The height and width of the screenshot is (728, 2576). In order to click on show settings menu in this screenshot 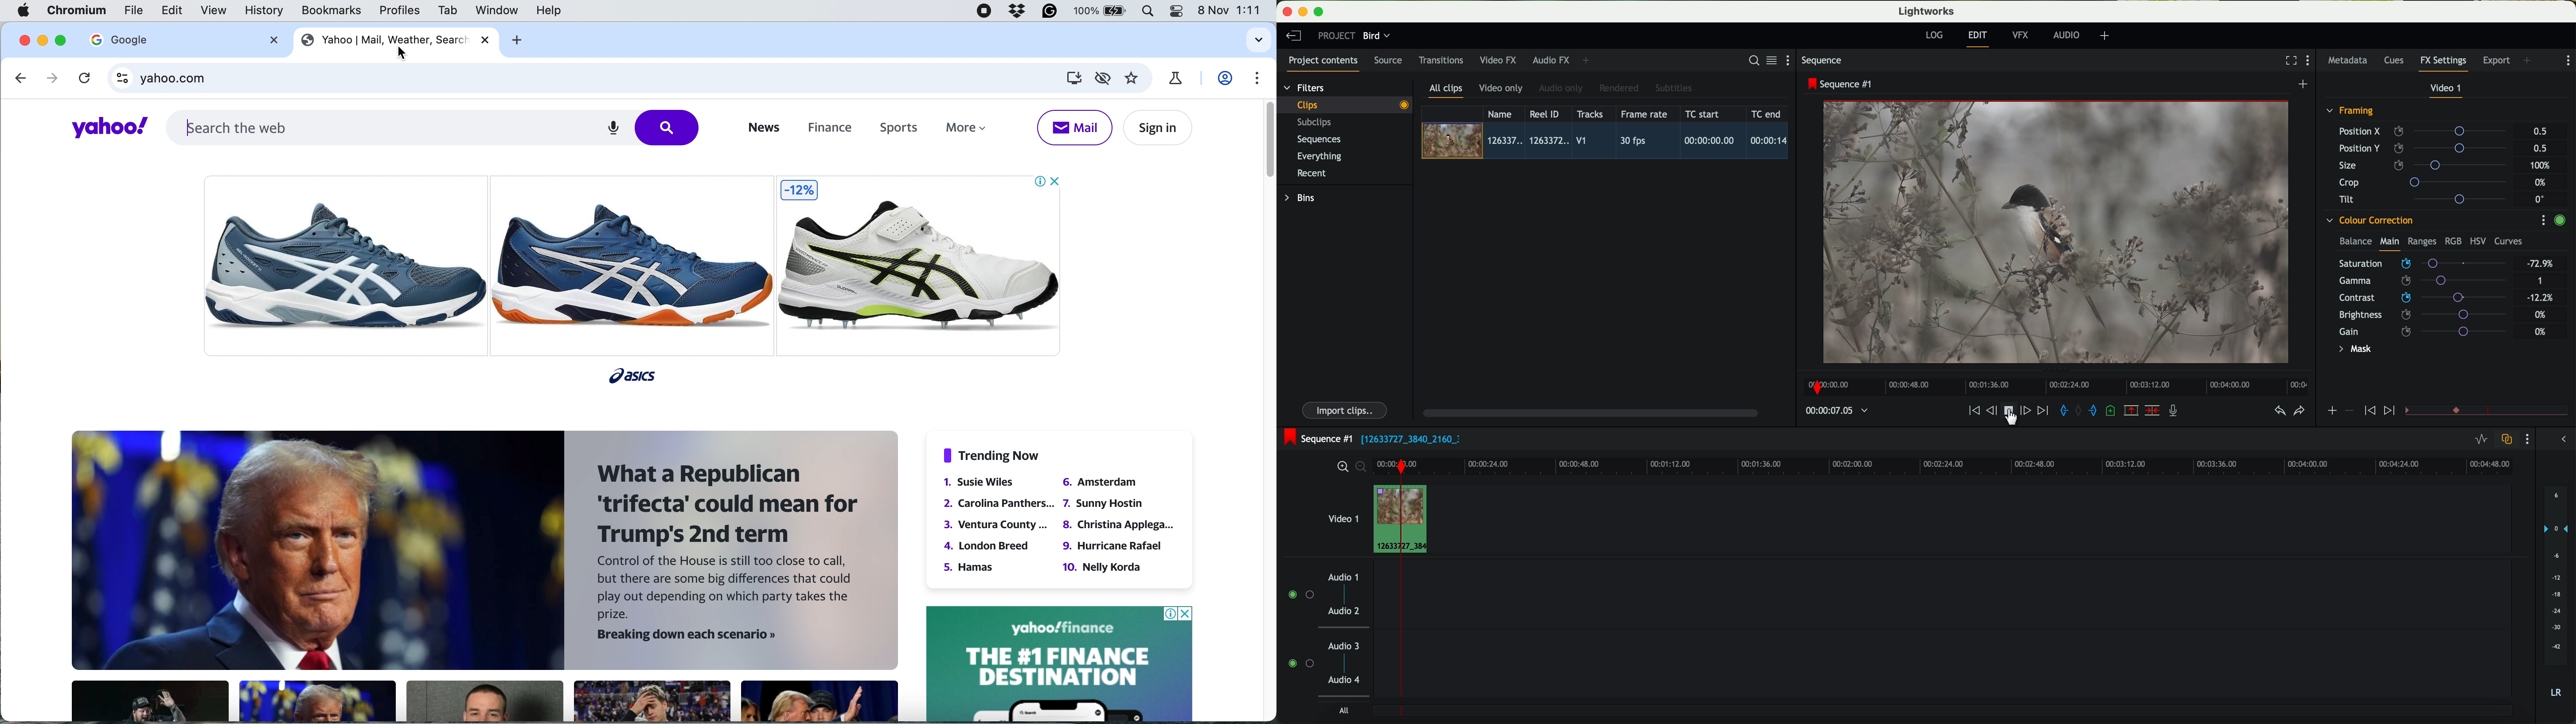, I will do `click(2543, 220)`.